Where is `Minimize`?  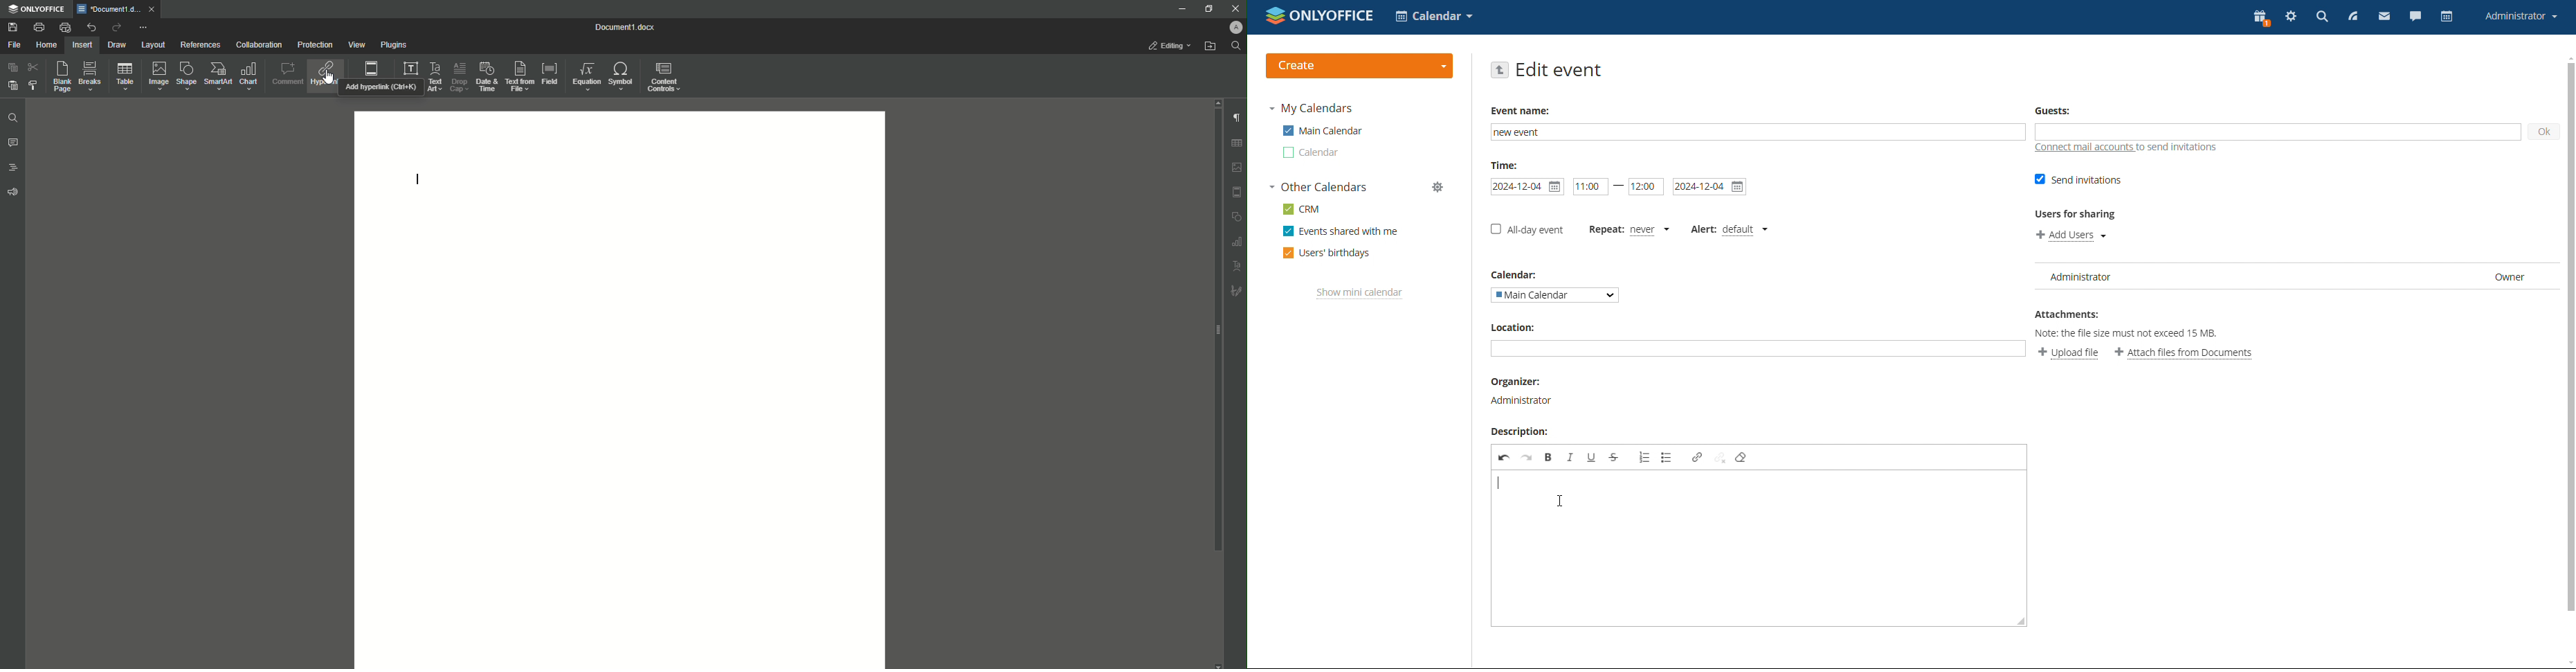 Minimize is located at coordinates (1177, 8).